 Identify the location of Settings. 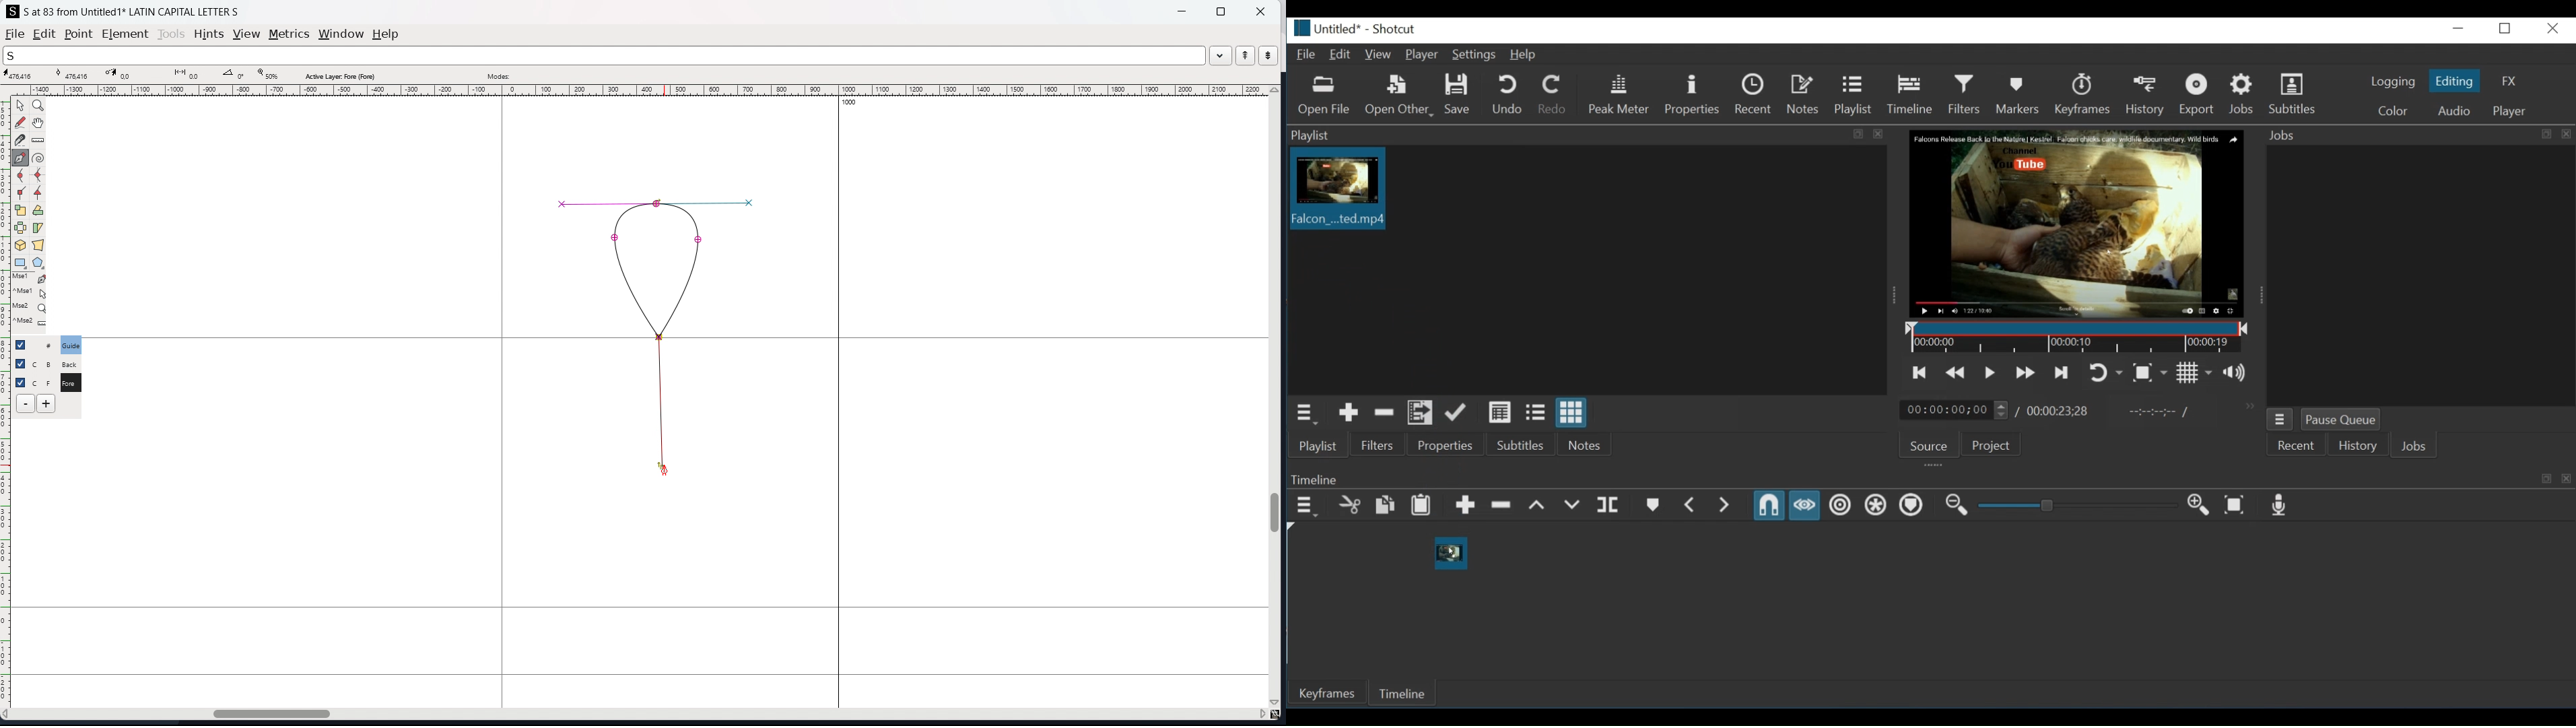
(1474, 54).